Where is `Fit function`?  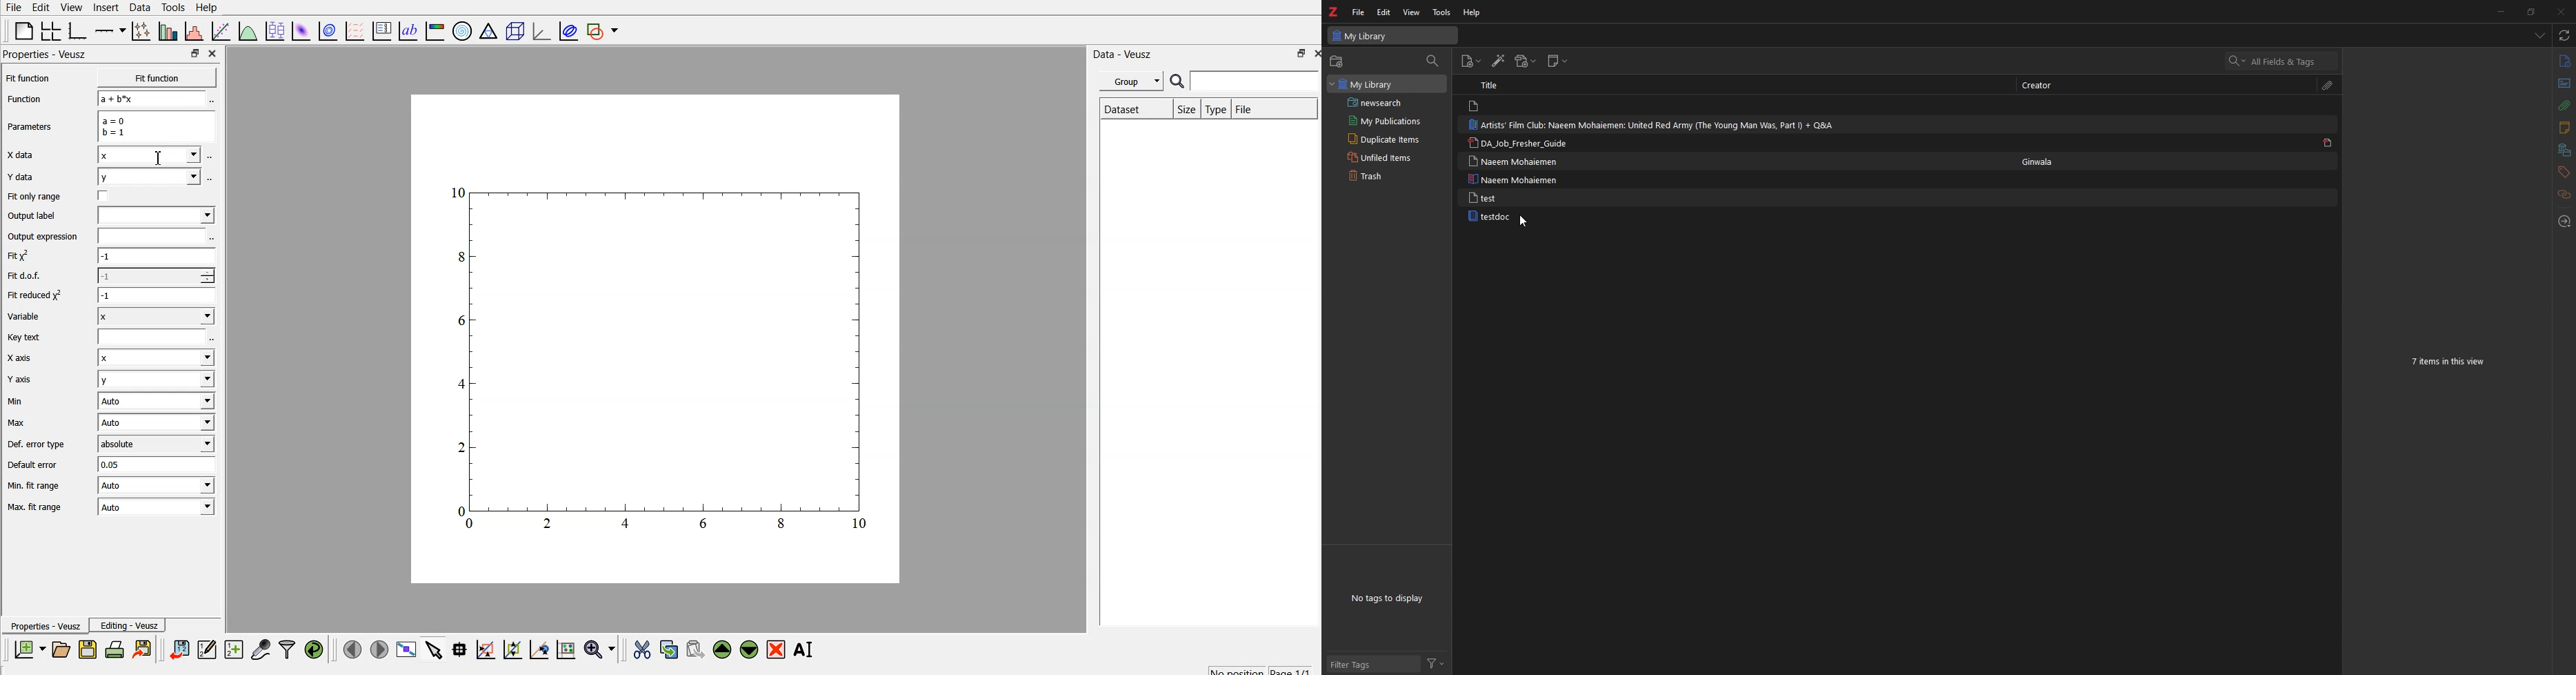 Fit function is located at coordinates (159, 79).